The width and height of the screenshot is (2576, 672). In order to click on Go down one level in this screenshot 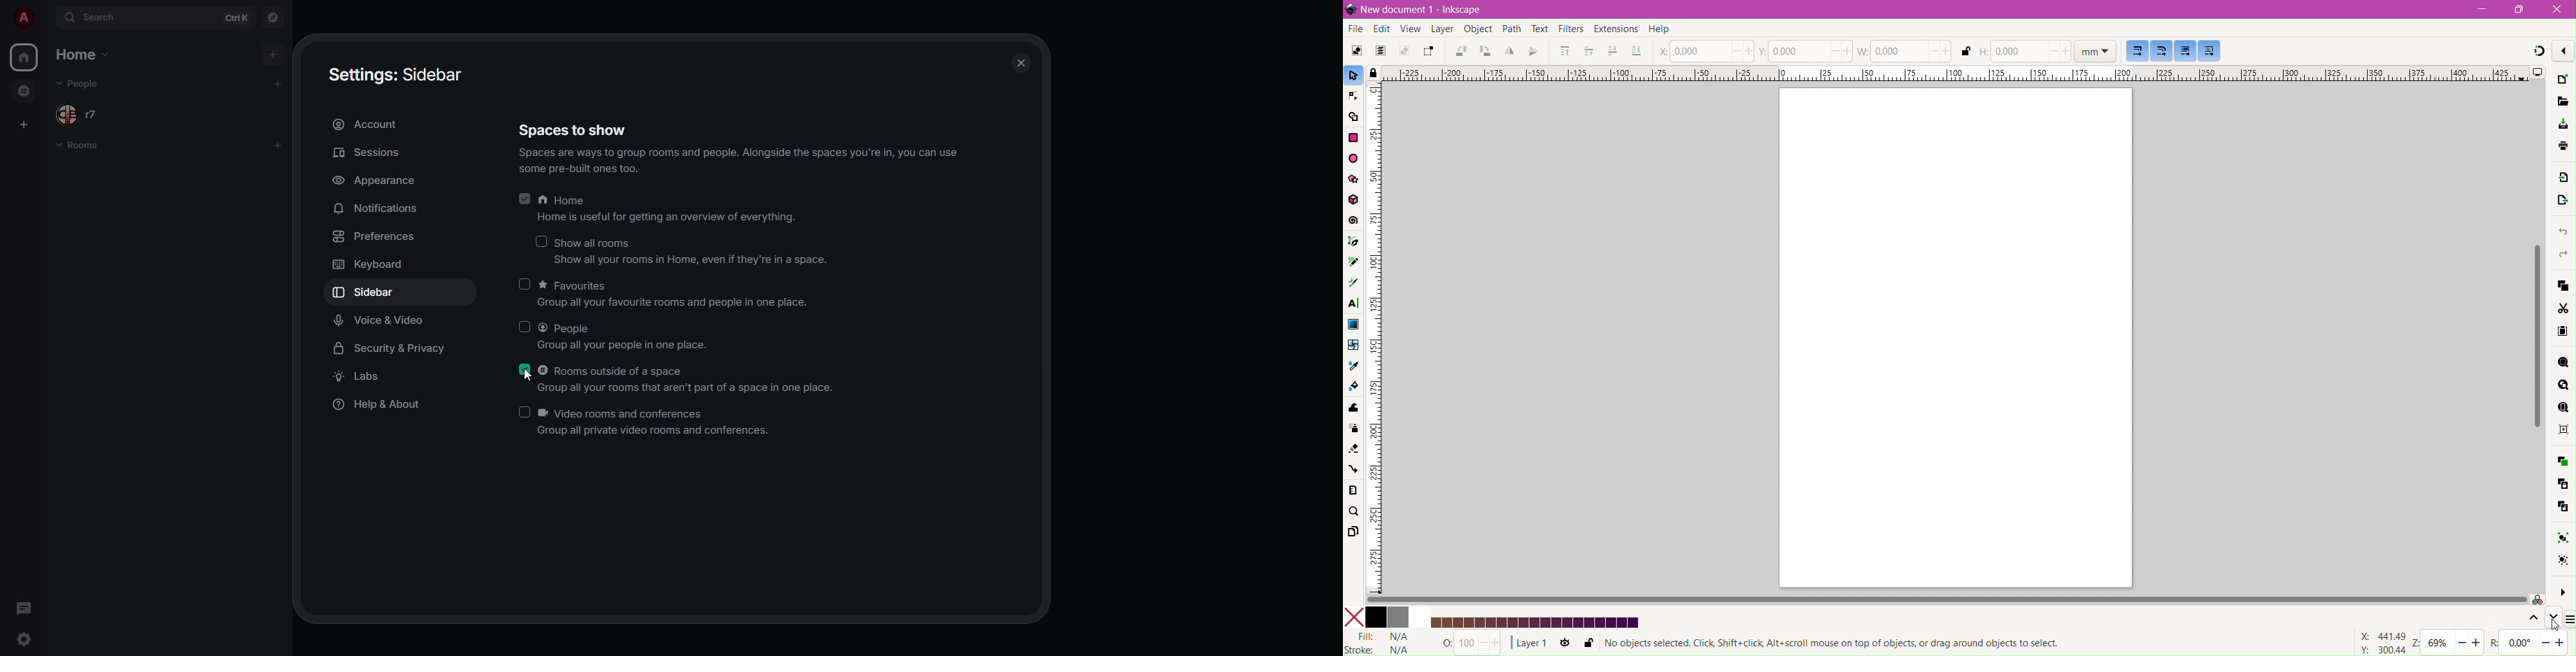, I will do `click(2553, 620)`.